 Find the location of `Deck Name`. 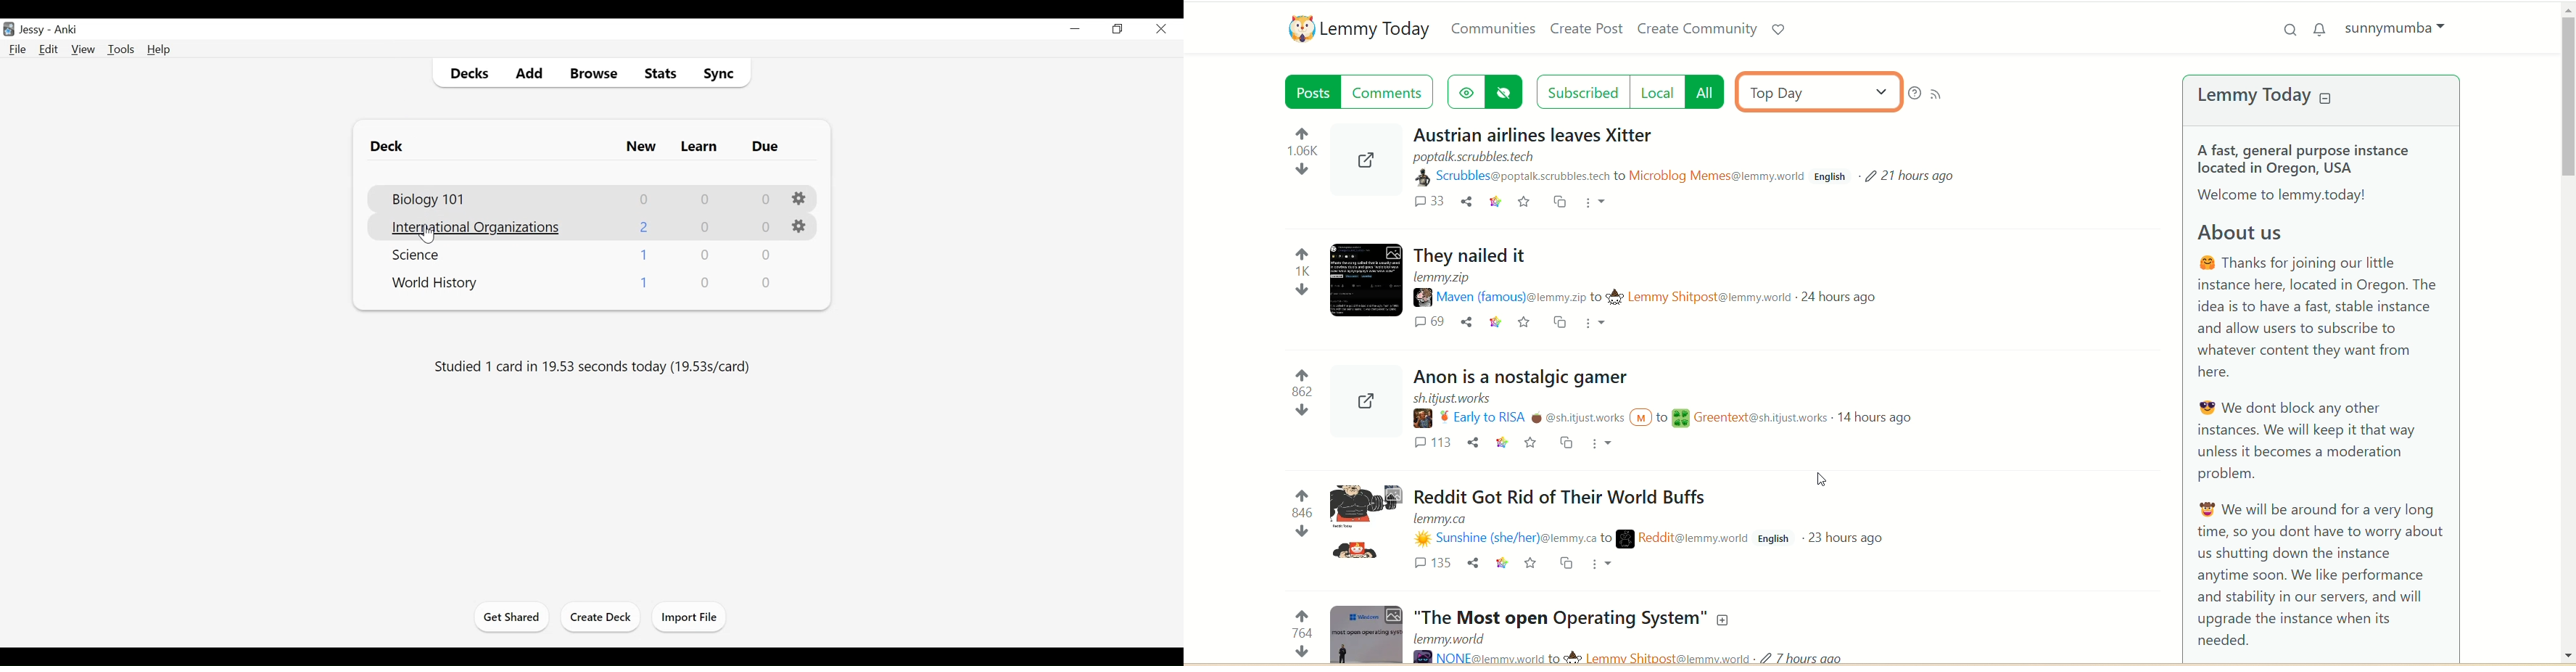

Deck Name is located at coordinates (433, 284).